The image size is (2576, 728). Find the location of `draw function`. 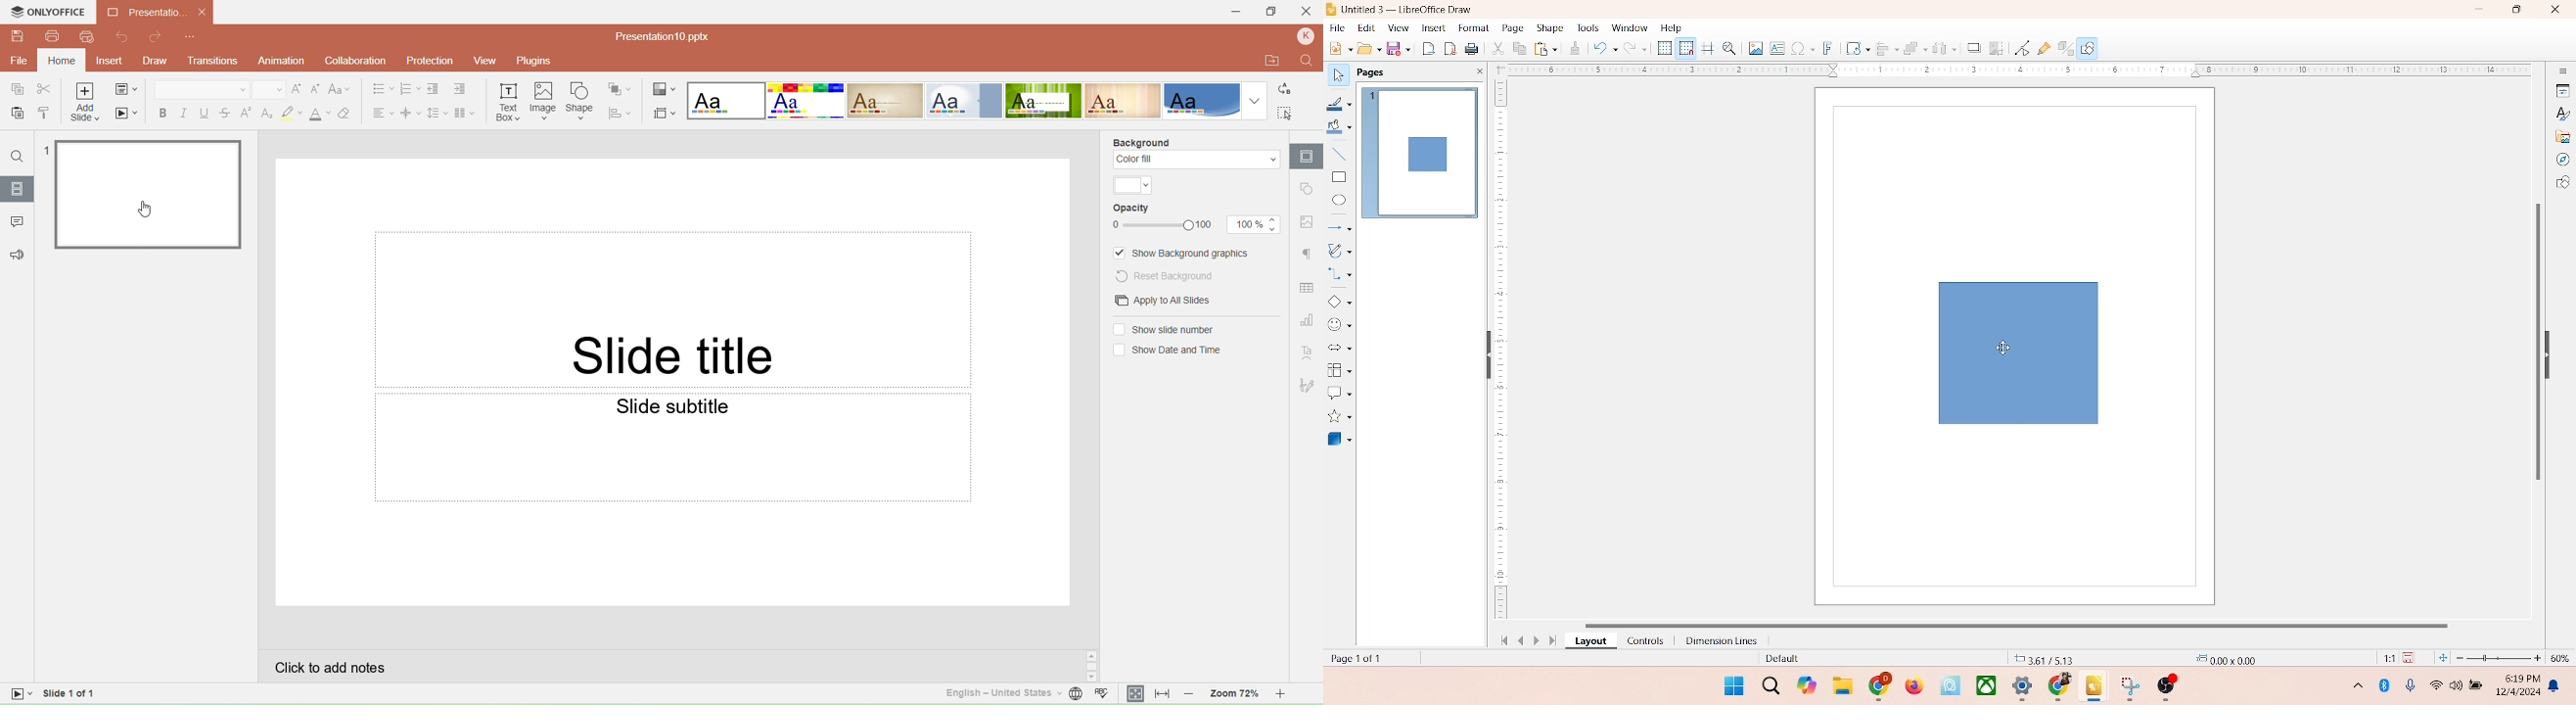

draw function is located at coordinates (2090, 48).